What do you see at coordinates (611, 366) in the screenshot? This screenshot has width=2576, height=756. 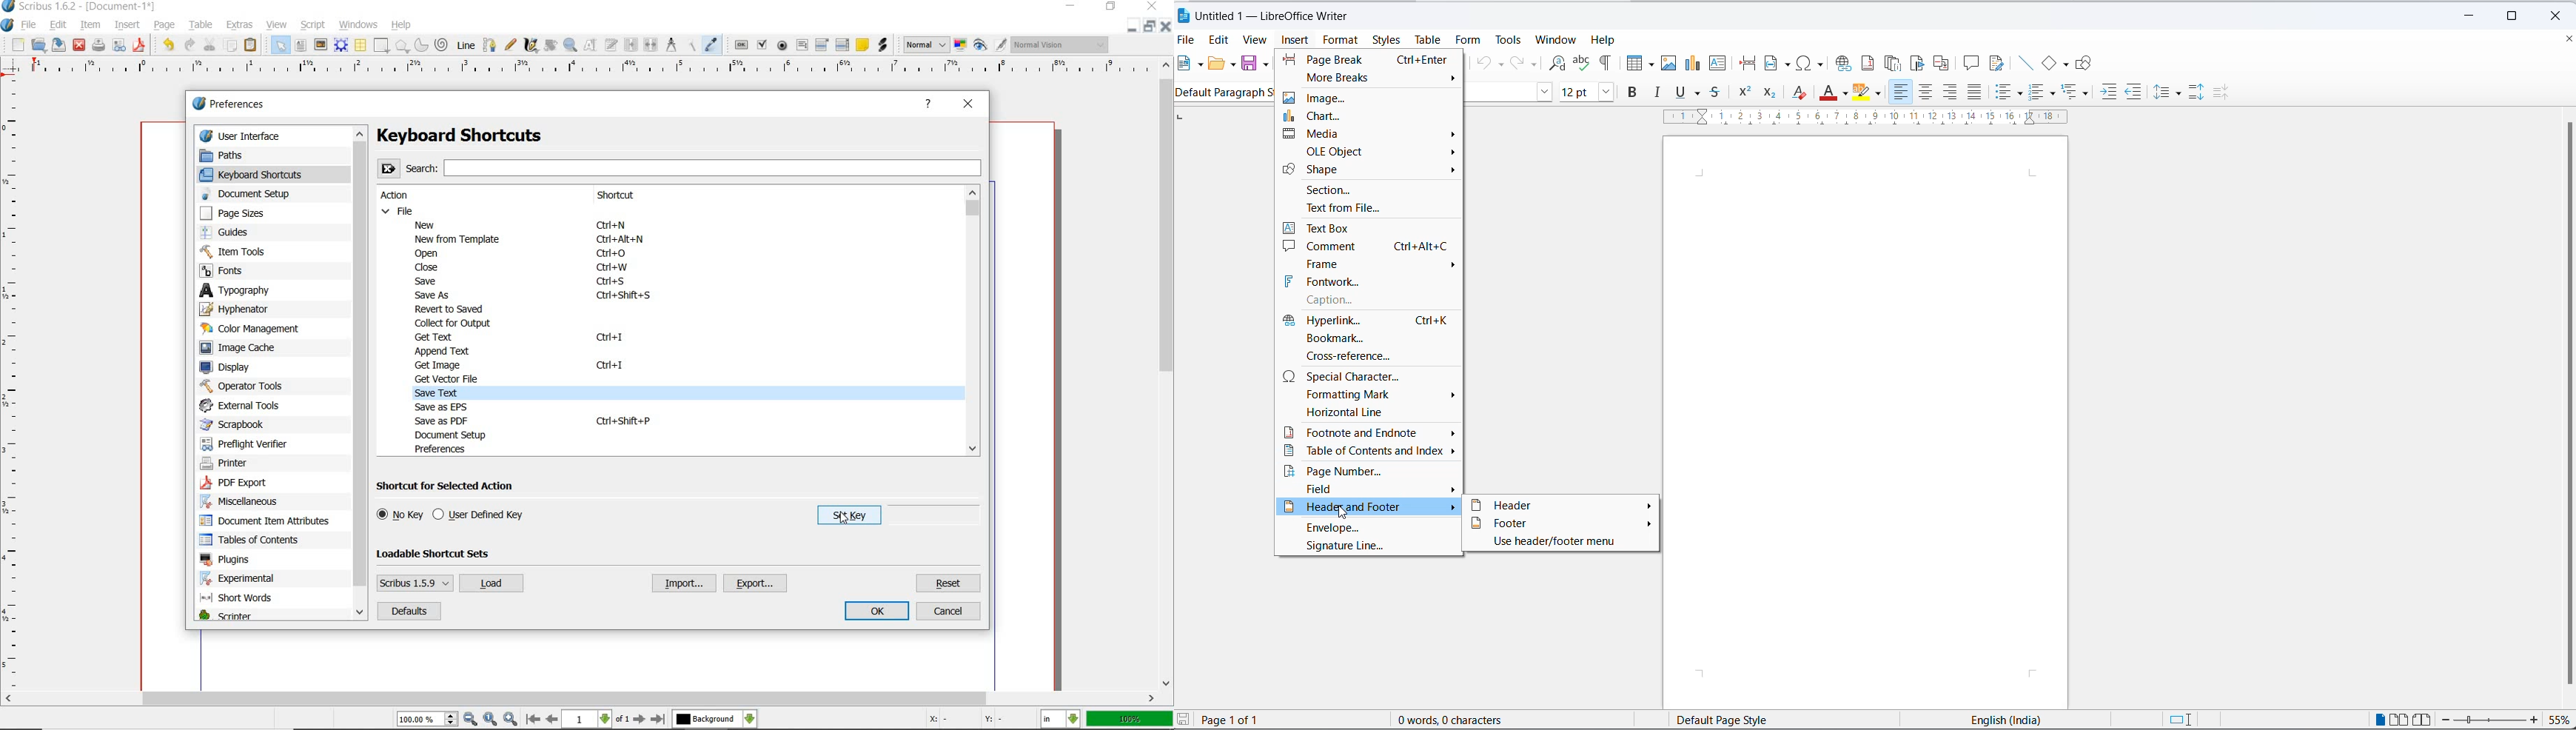 I see `Ctrl + 1` at bounding box center [611, 366].